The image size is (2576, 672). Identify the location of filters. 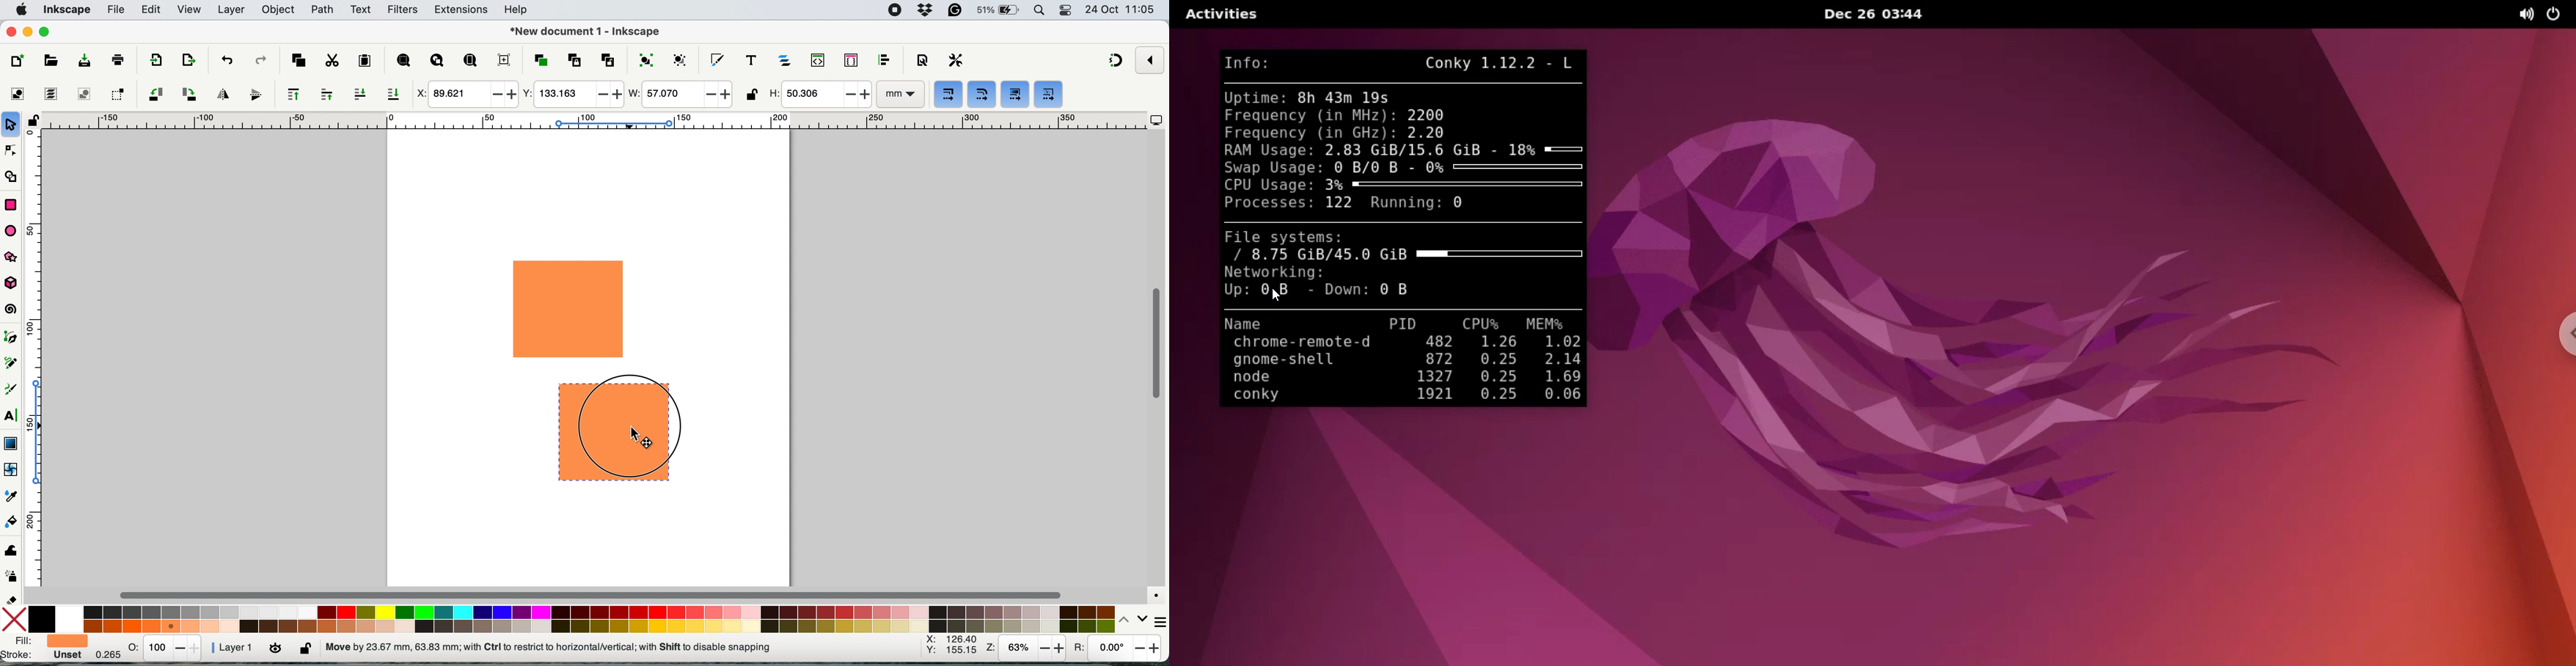
(403, 10).